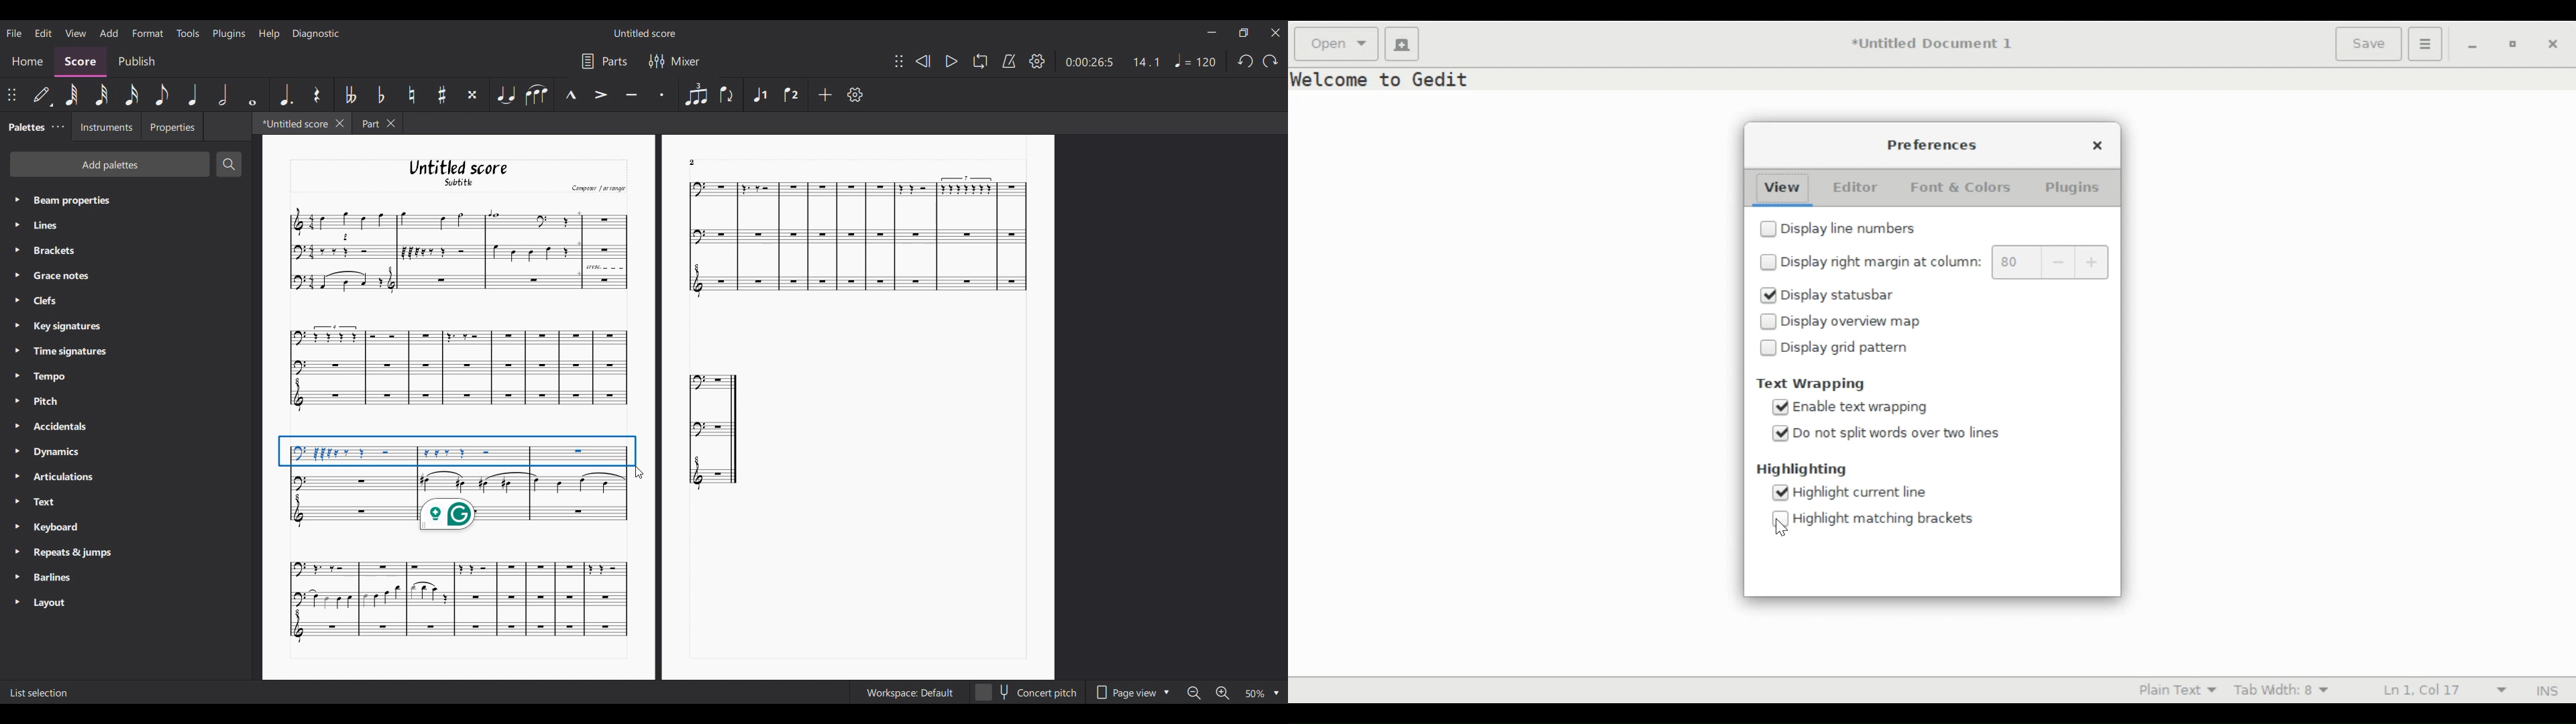 This screenshot has height=728, width=2576. I want to click on Tempo, so click(1196, 60).